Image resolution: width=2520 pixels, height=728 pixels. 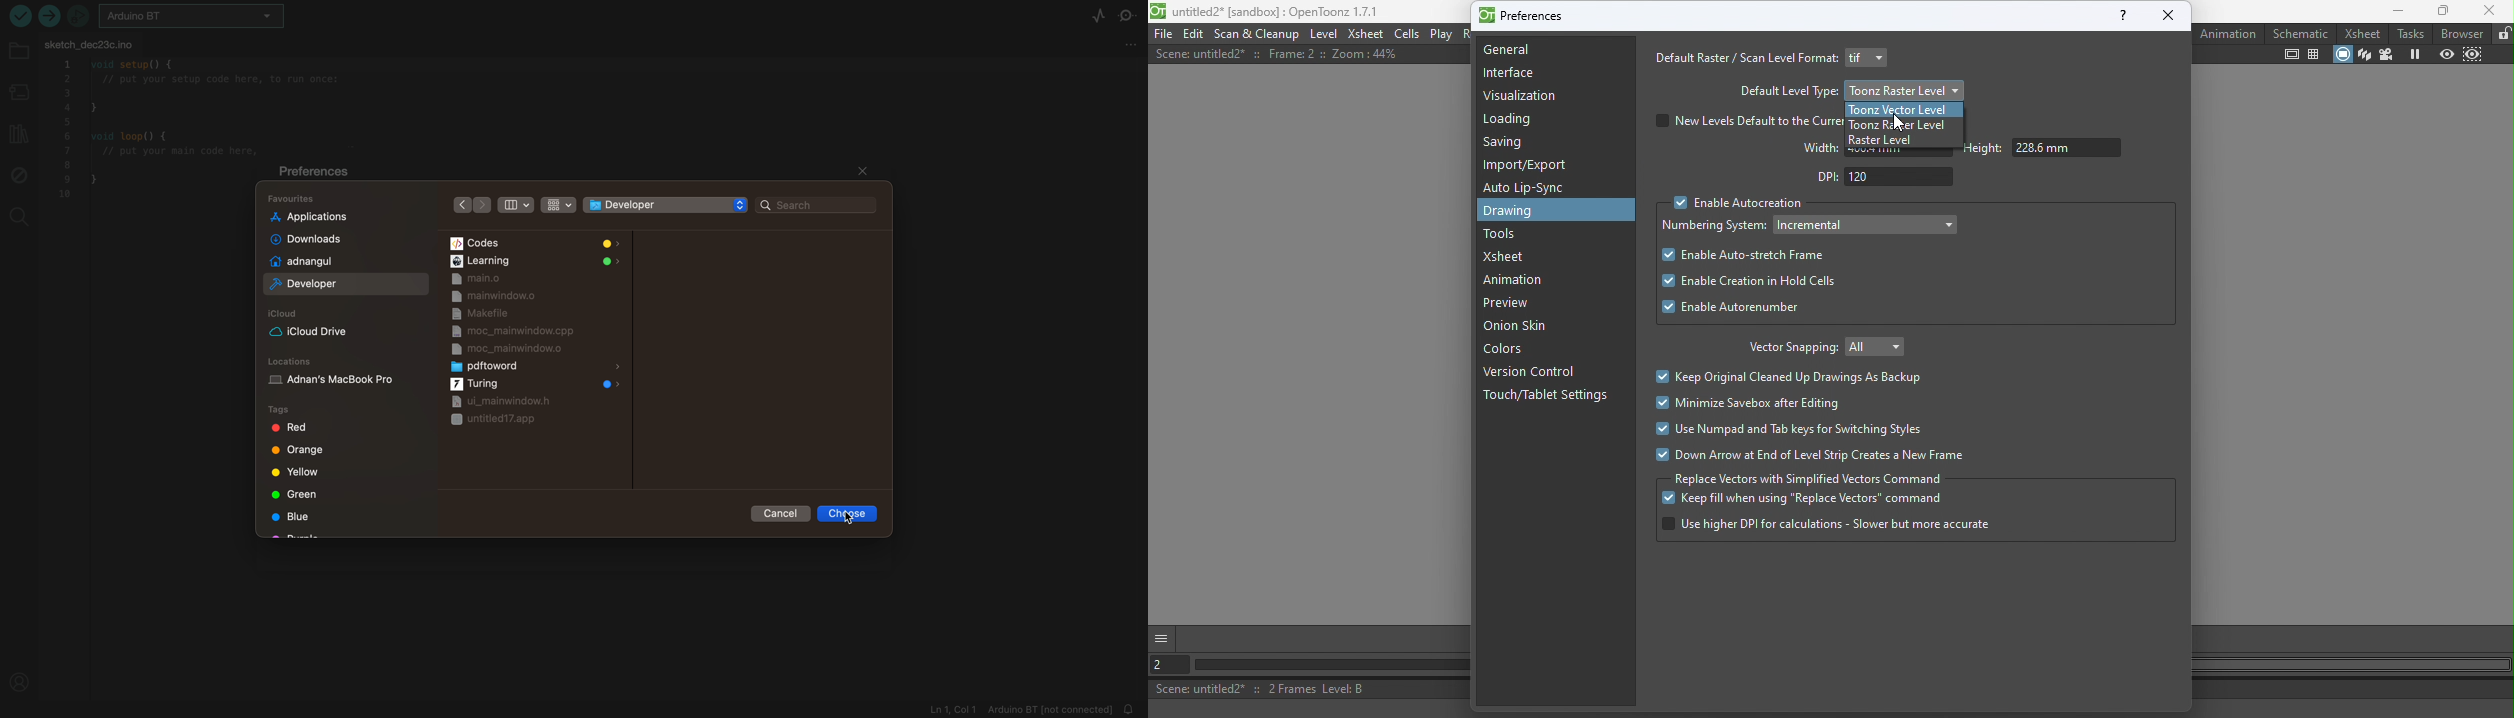 I want to click on Touch/tablet settings, so click(x=1551, y=396).